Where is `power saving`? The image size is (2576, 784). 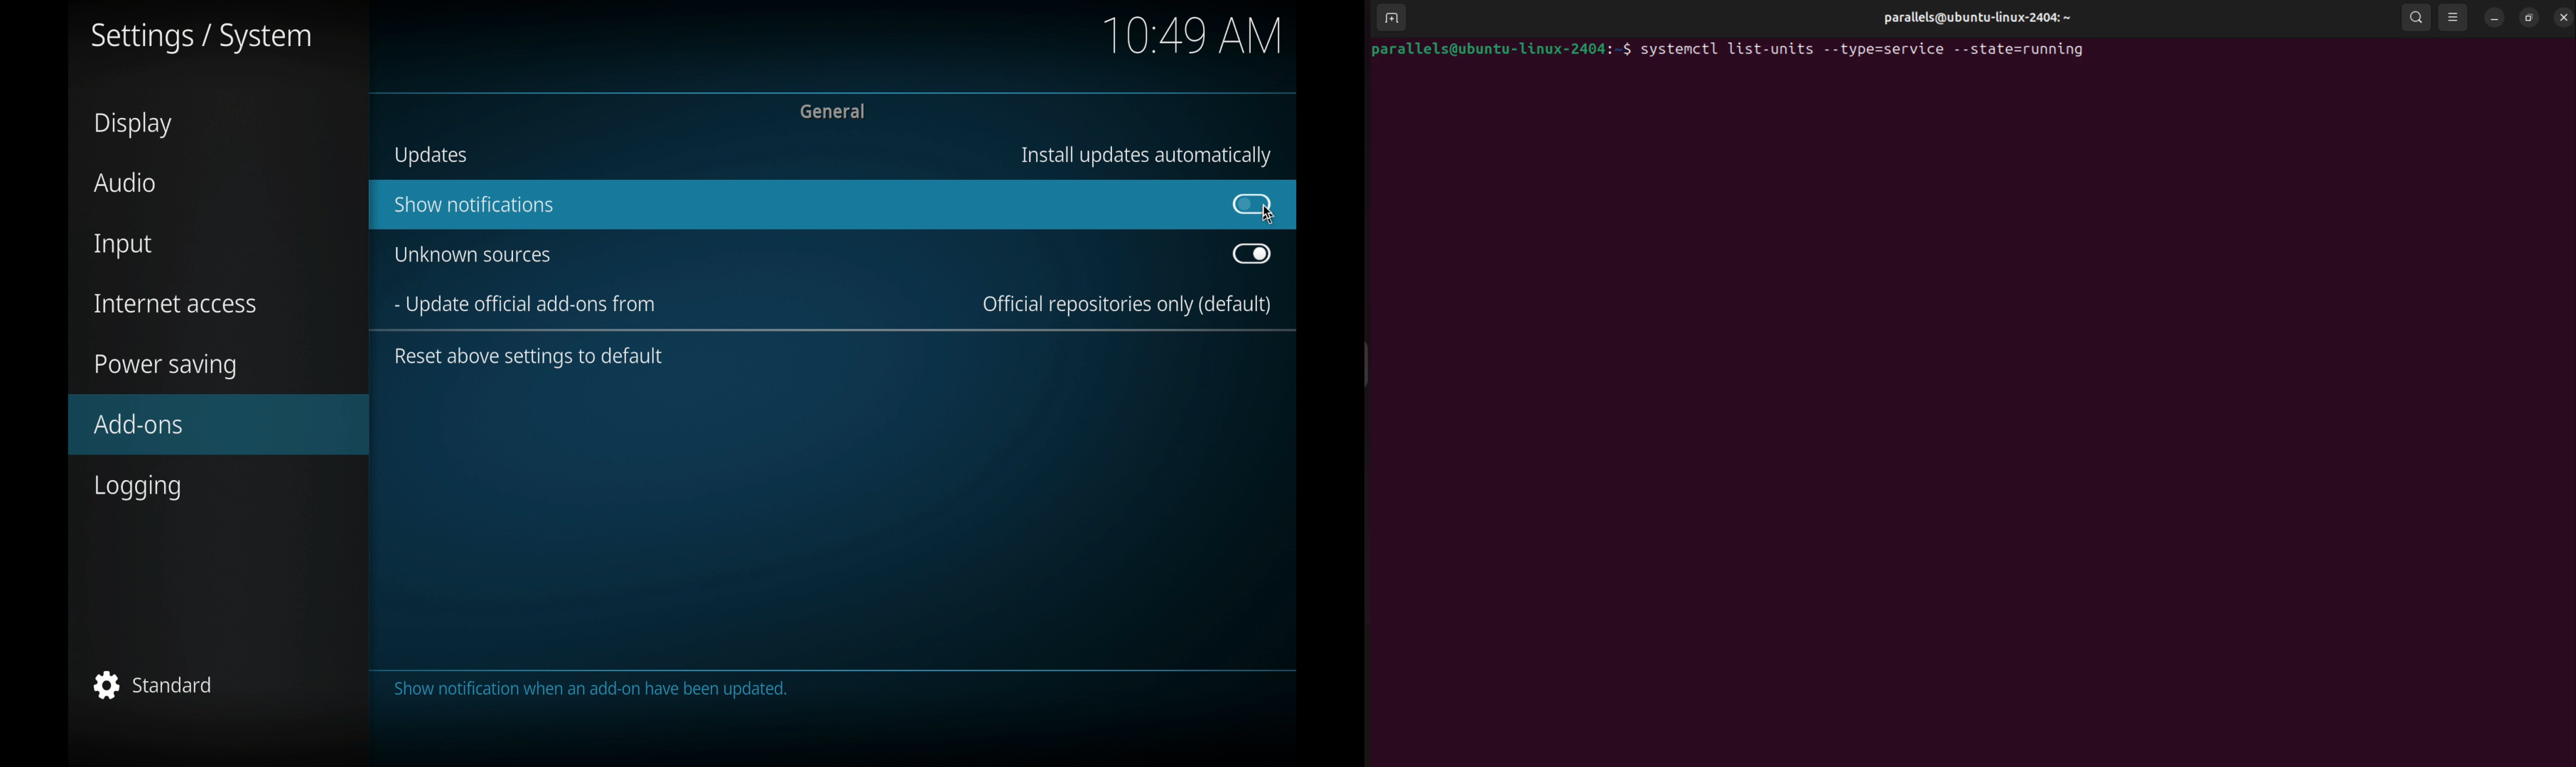
power saving is located at coordinates (166, 366).